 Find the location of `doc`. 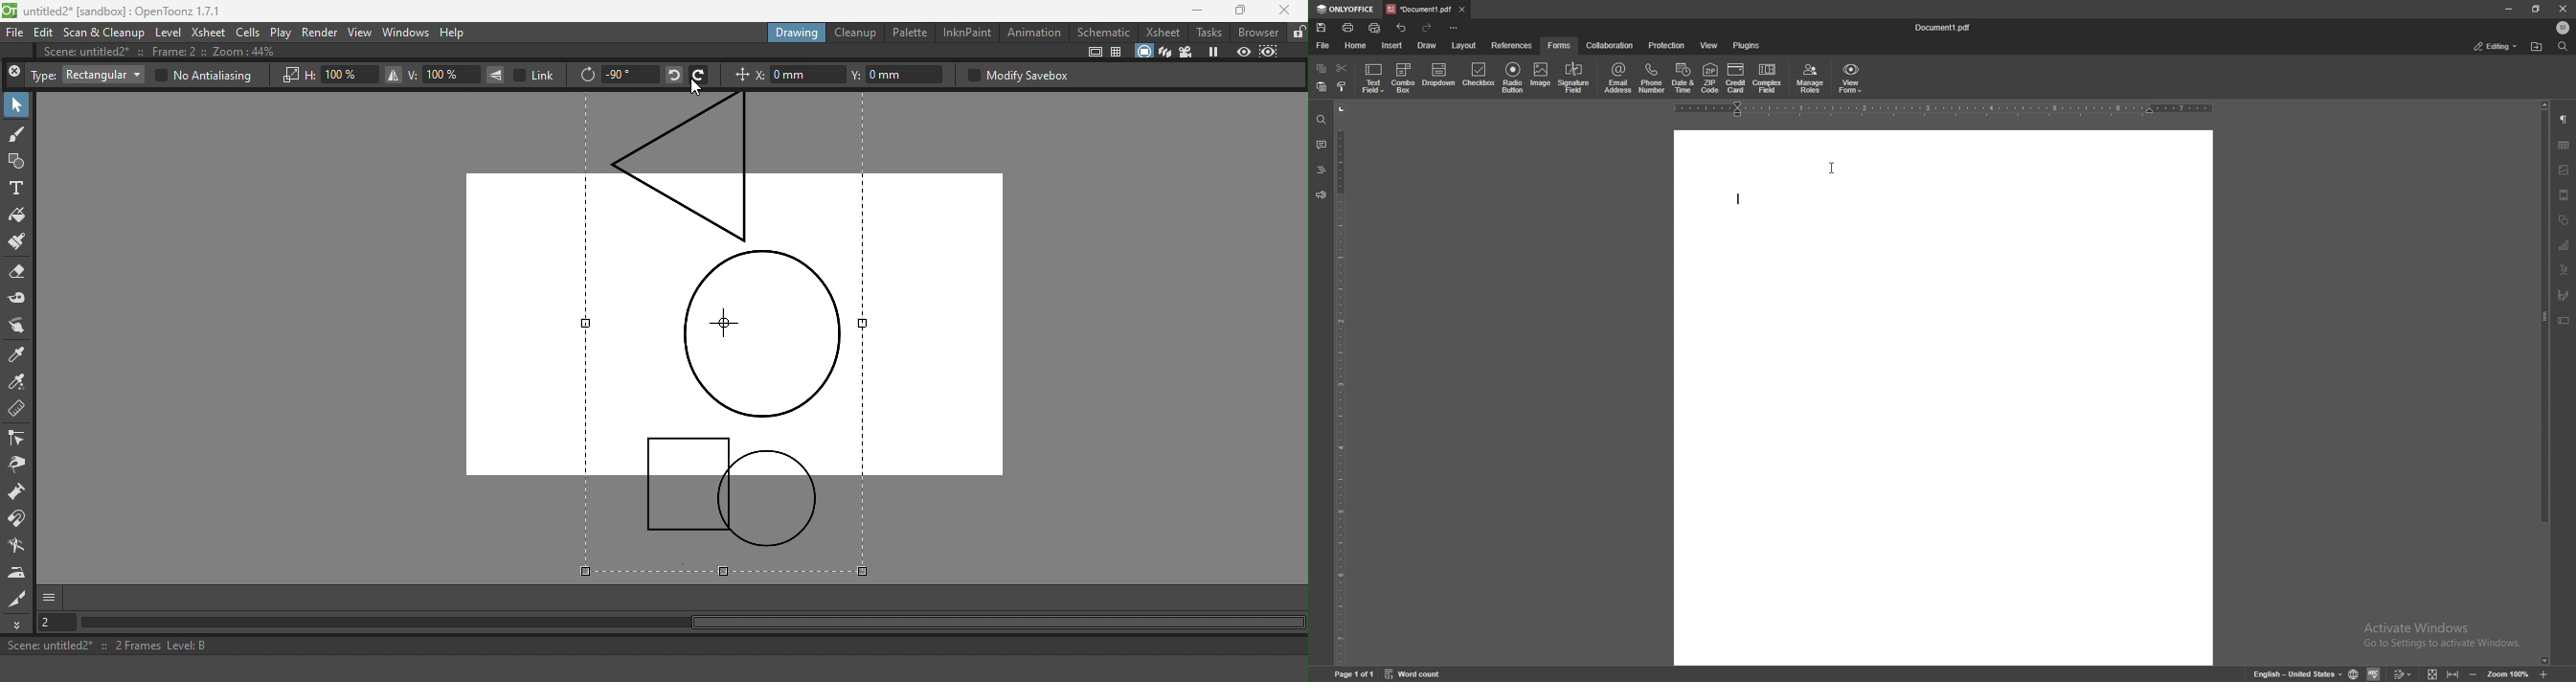

doc is located at coordinates (1946, 398).